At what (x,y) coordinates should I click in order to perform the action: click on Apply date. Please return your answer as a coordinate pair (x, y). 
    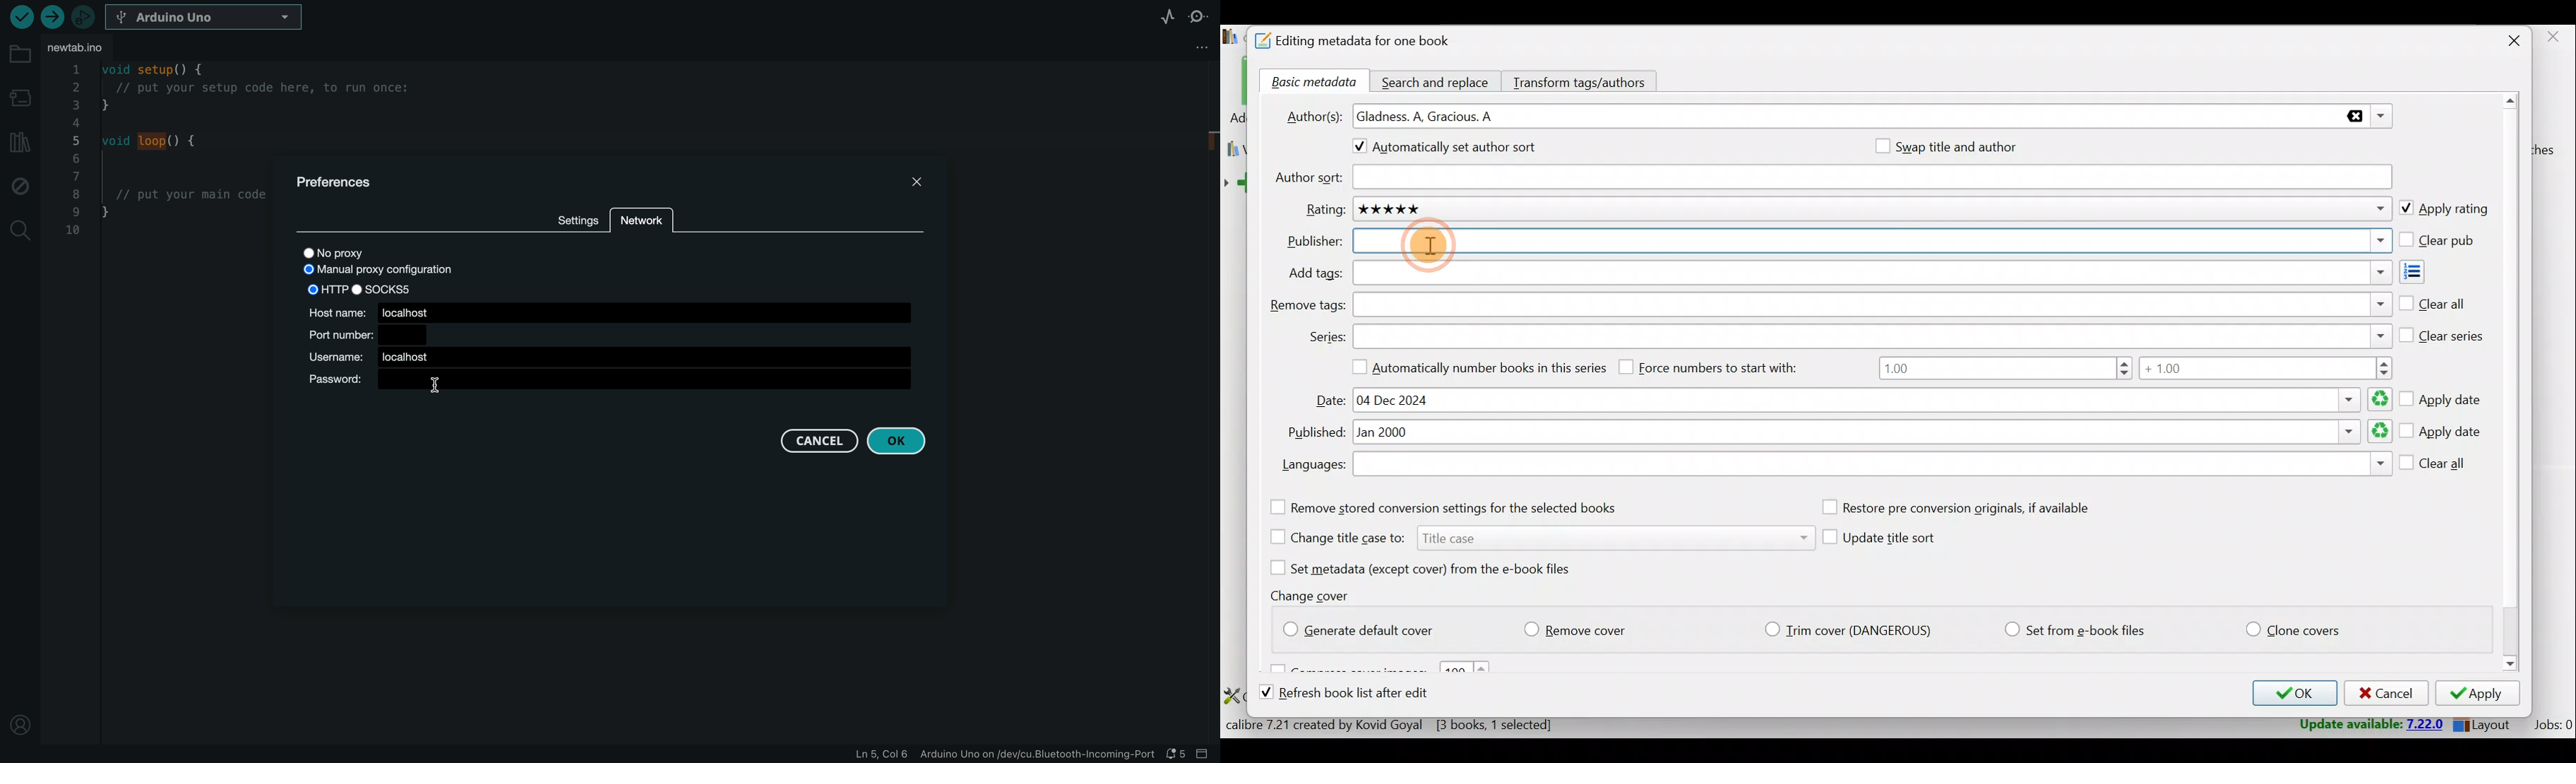
    Looking at the image, I should click on (2441, 432).